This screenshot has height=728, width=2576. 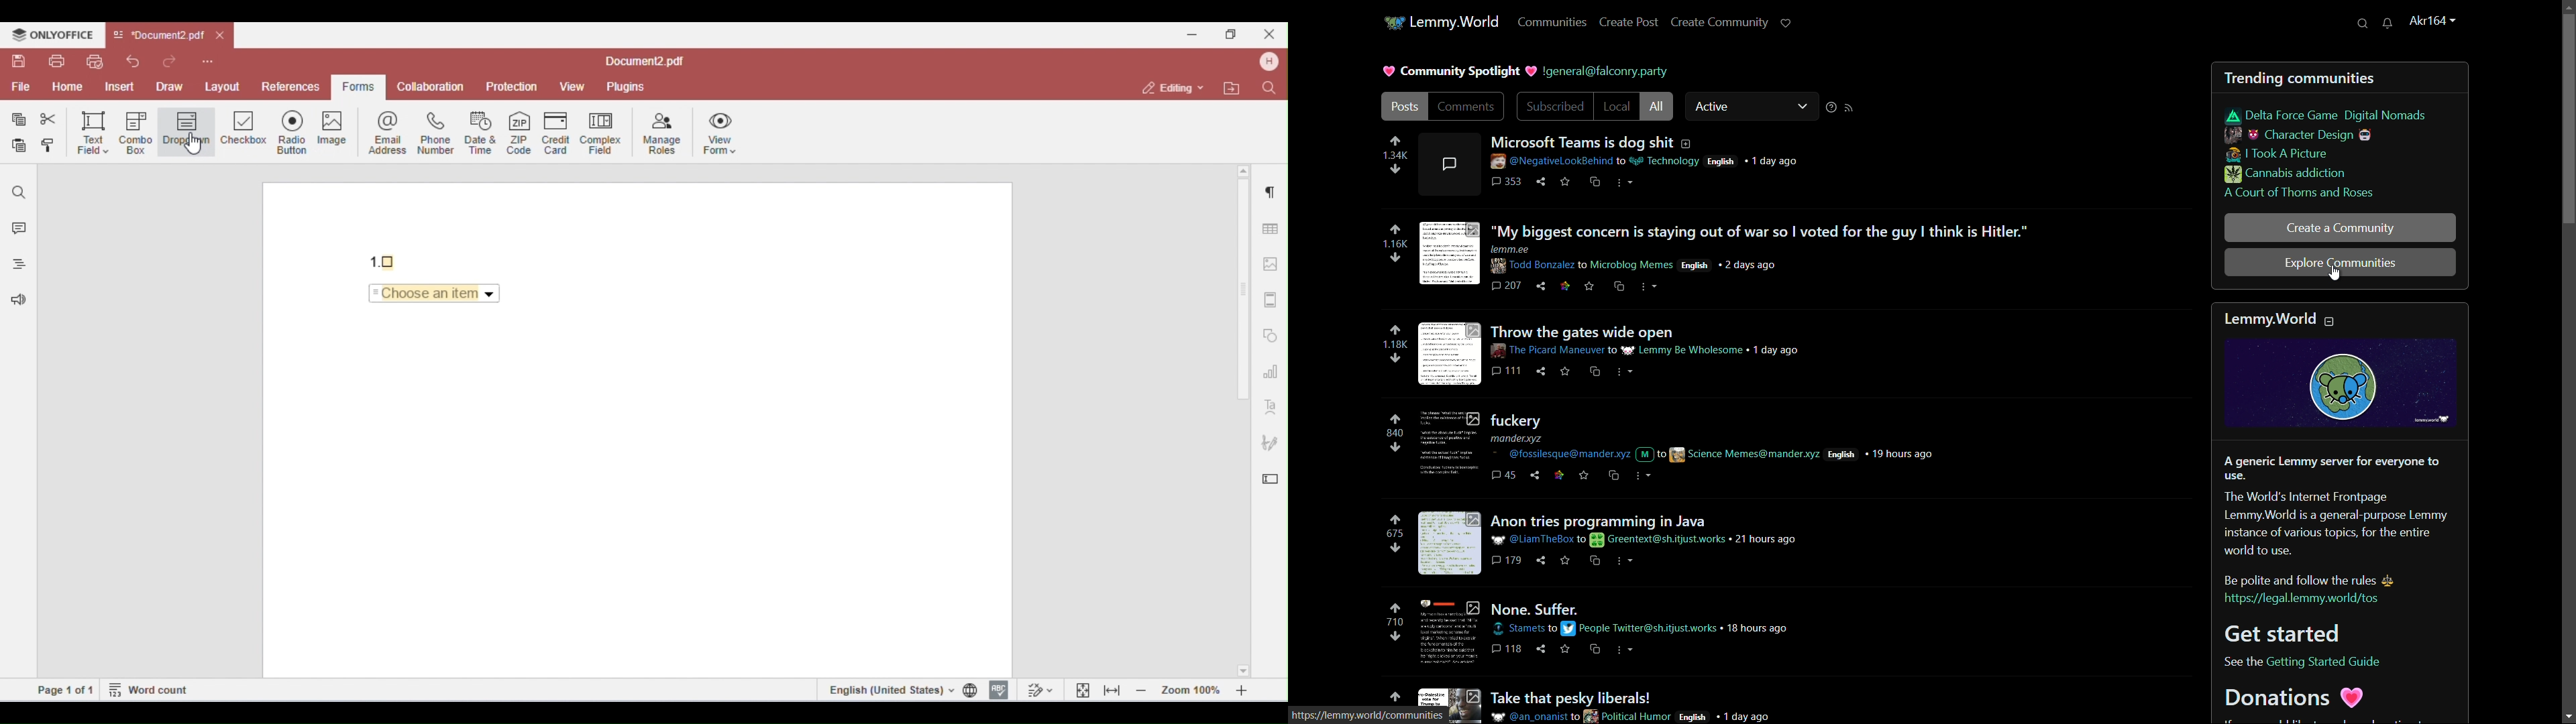 What do you see at coordinates (1552, 23) in the screenshot?
I see `communities` at bounding box center [1552, 23].